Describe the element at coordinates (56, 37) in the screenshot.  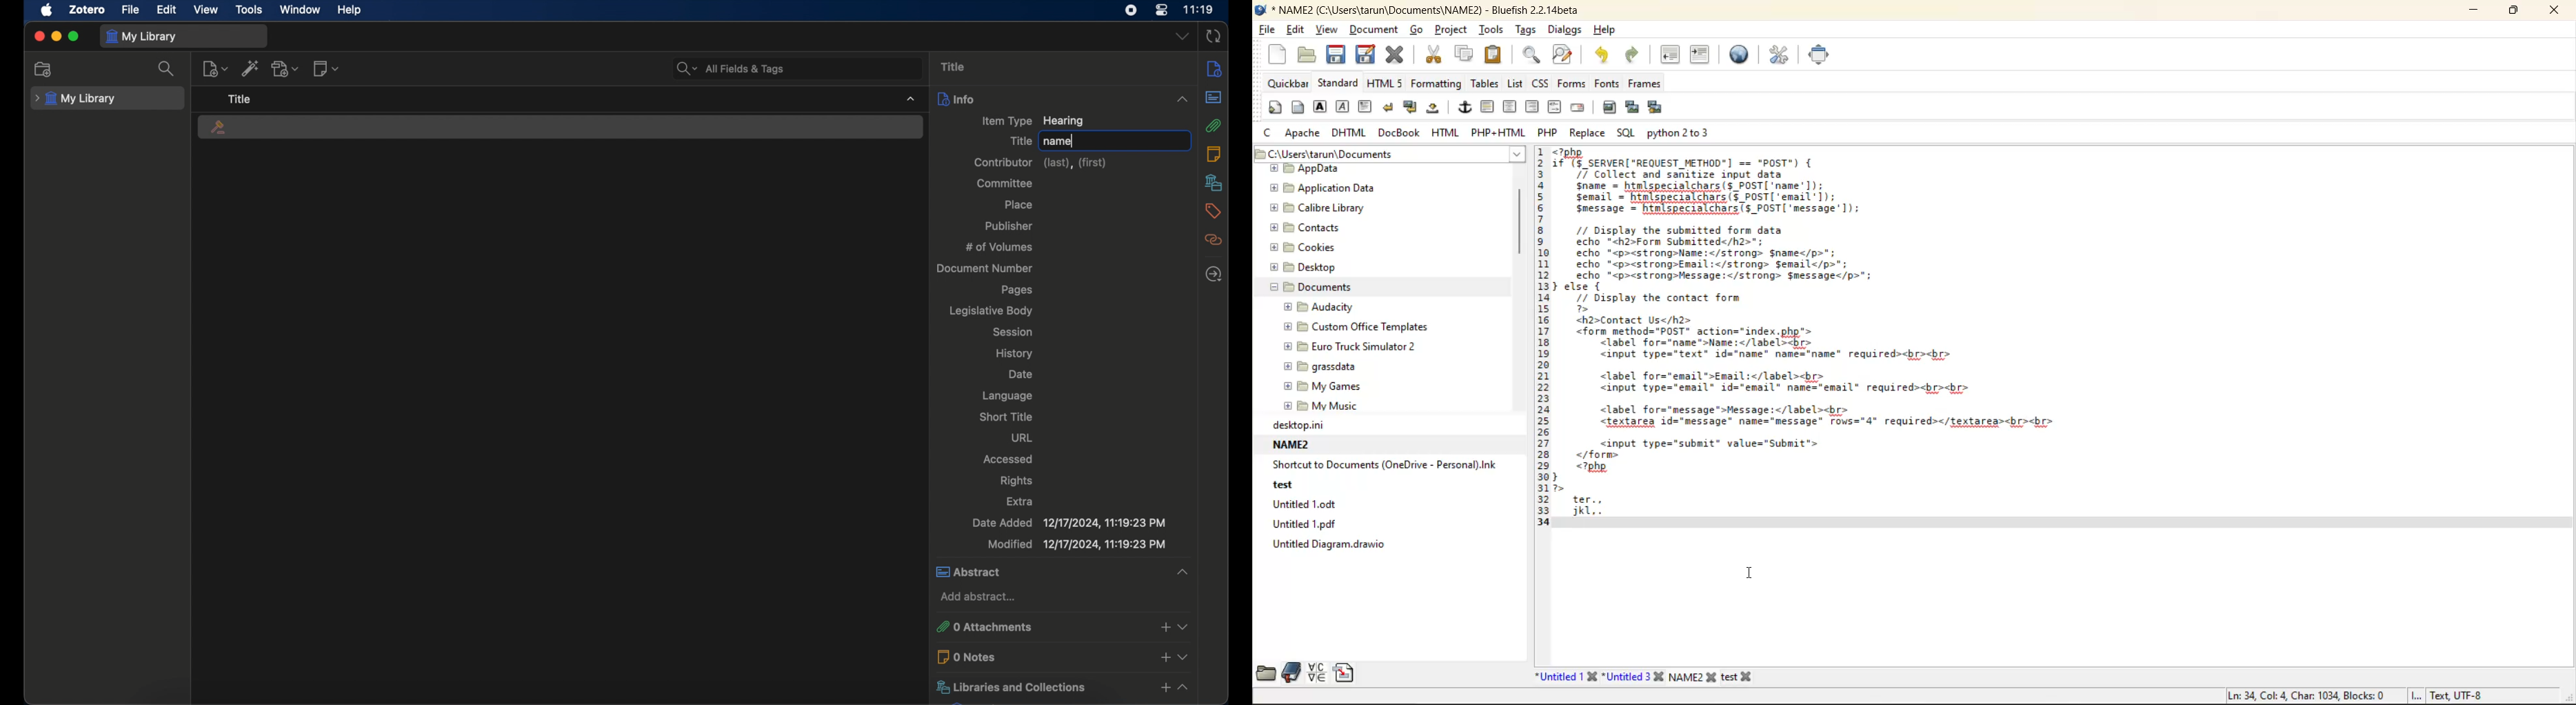
I see `minimize` at that location.